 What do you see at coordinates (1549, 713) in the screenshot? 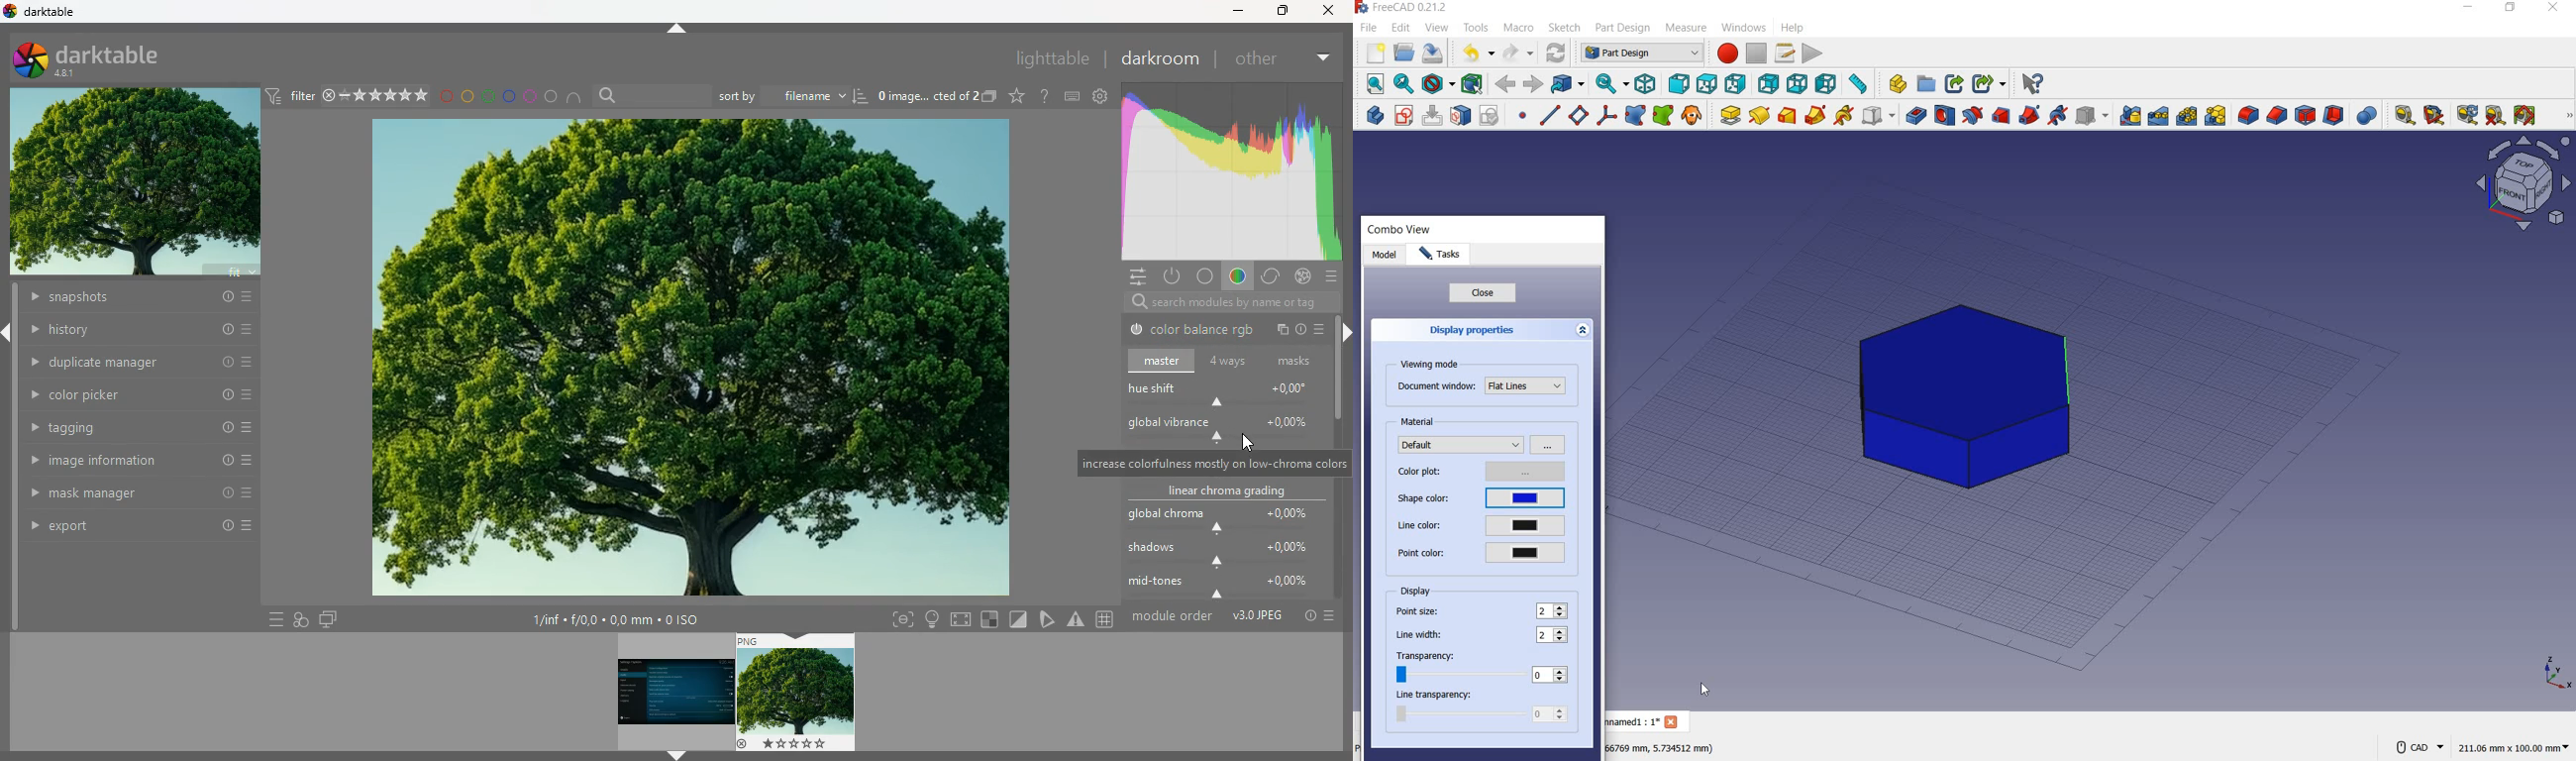
I see `line transparency: 0` at bounding box center [1549, 713].